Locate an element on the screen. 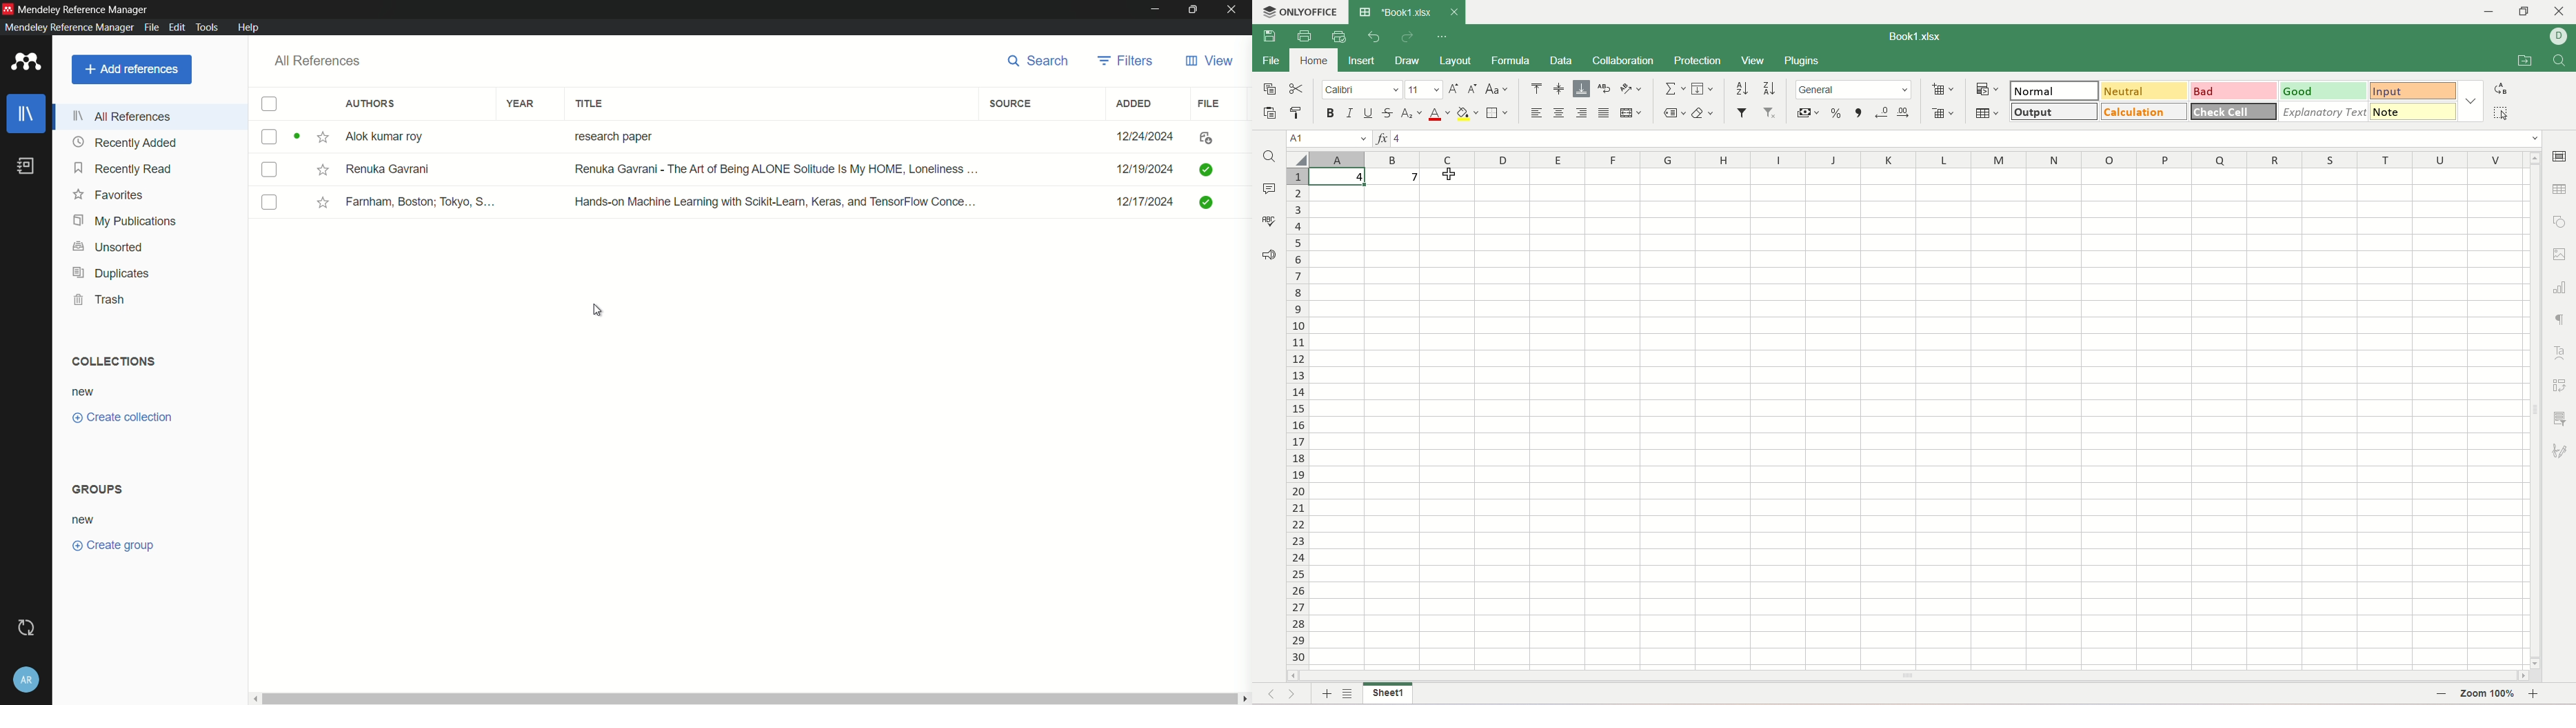 This screenshot has width=2576, height=728. print is located at coordinates (1305, 34).